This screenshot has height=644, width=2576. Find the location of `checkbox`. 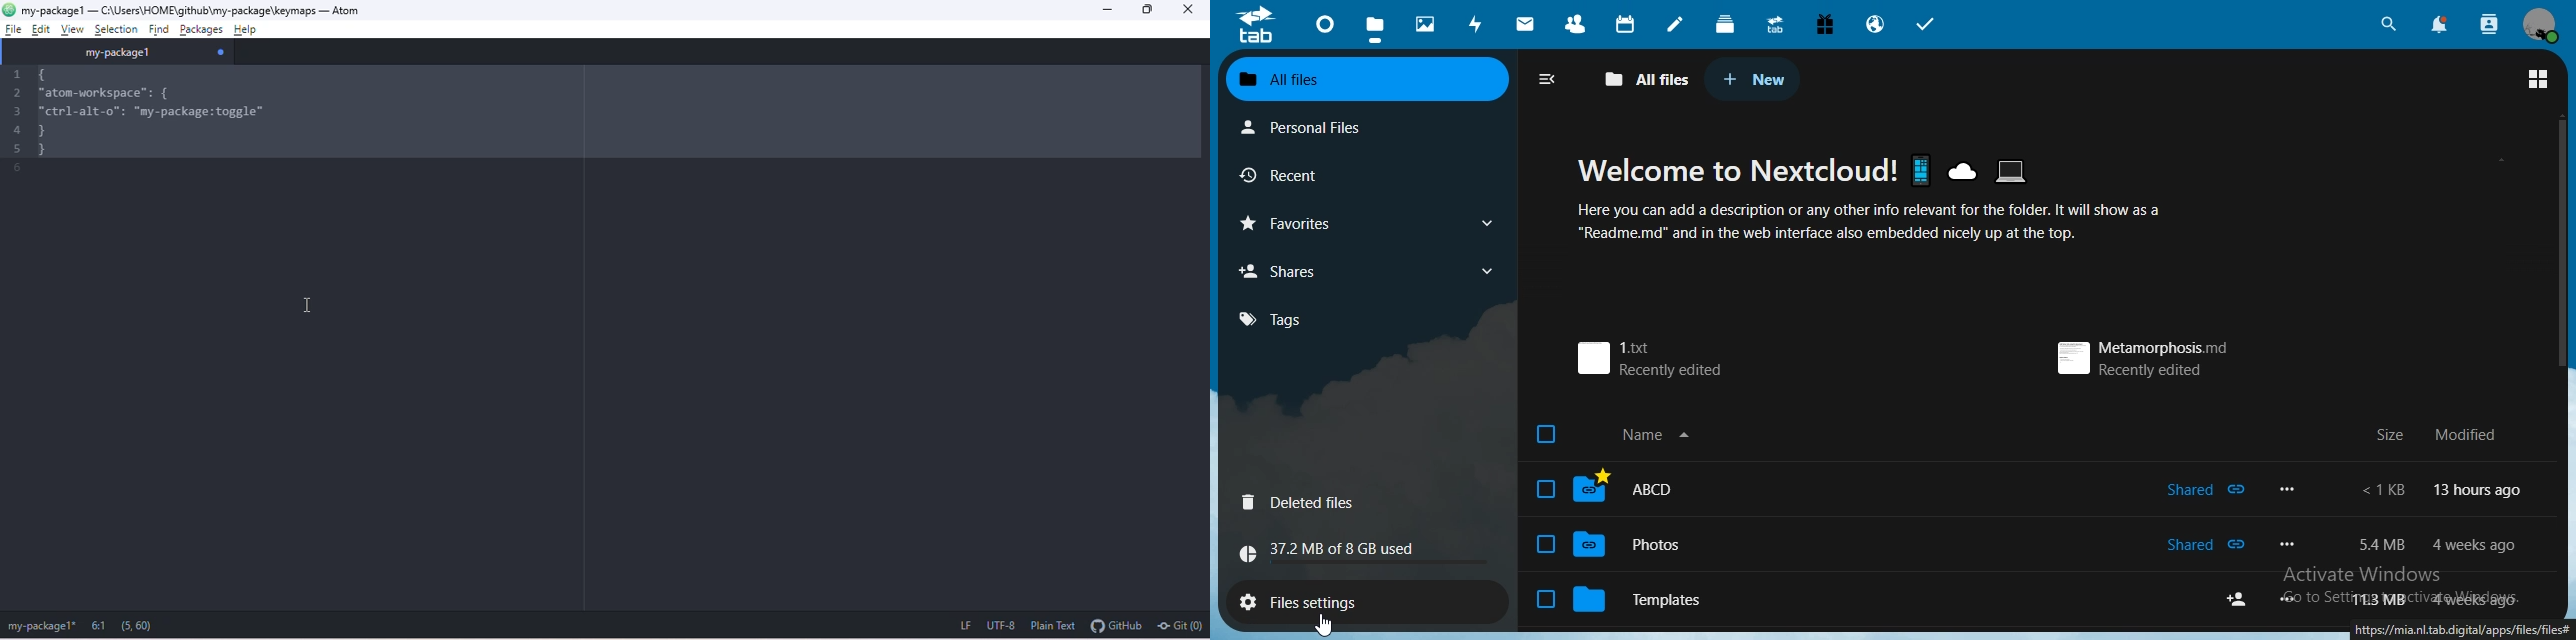

checkbox is located at coordinates (1541, 488).